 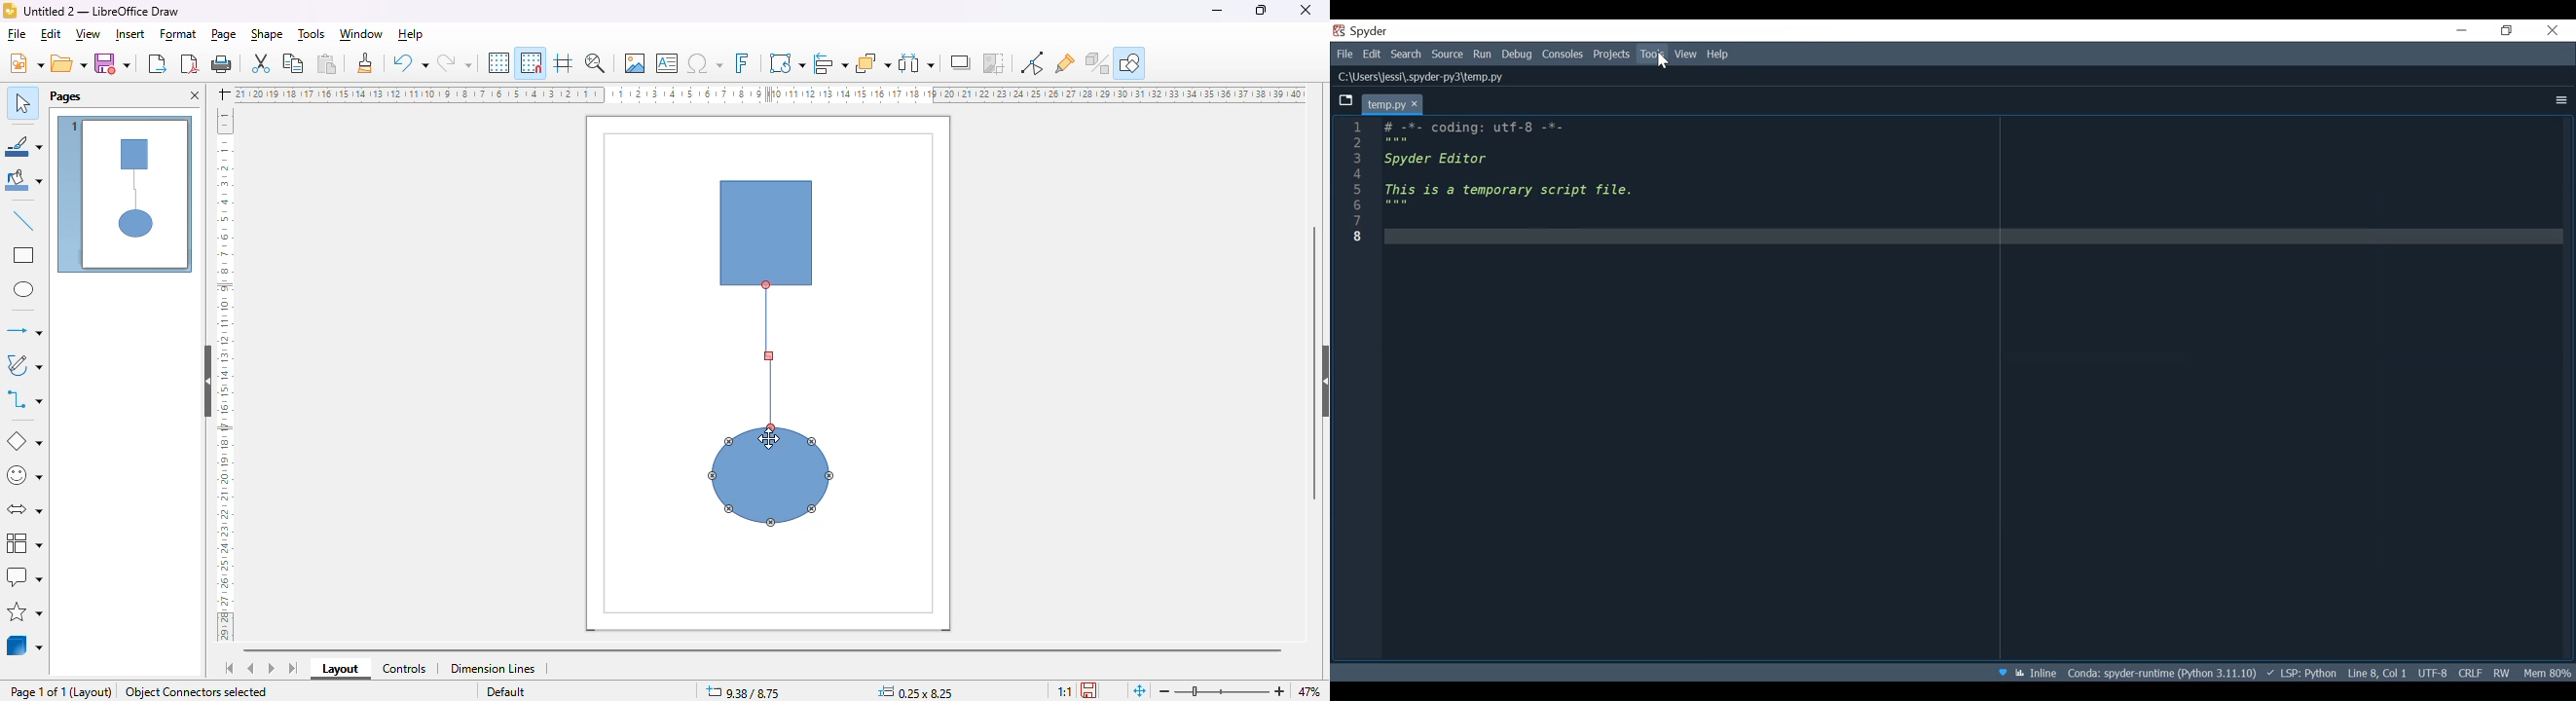 I want to click on Consoles, so click(x=1562, y=55).